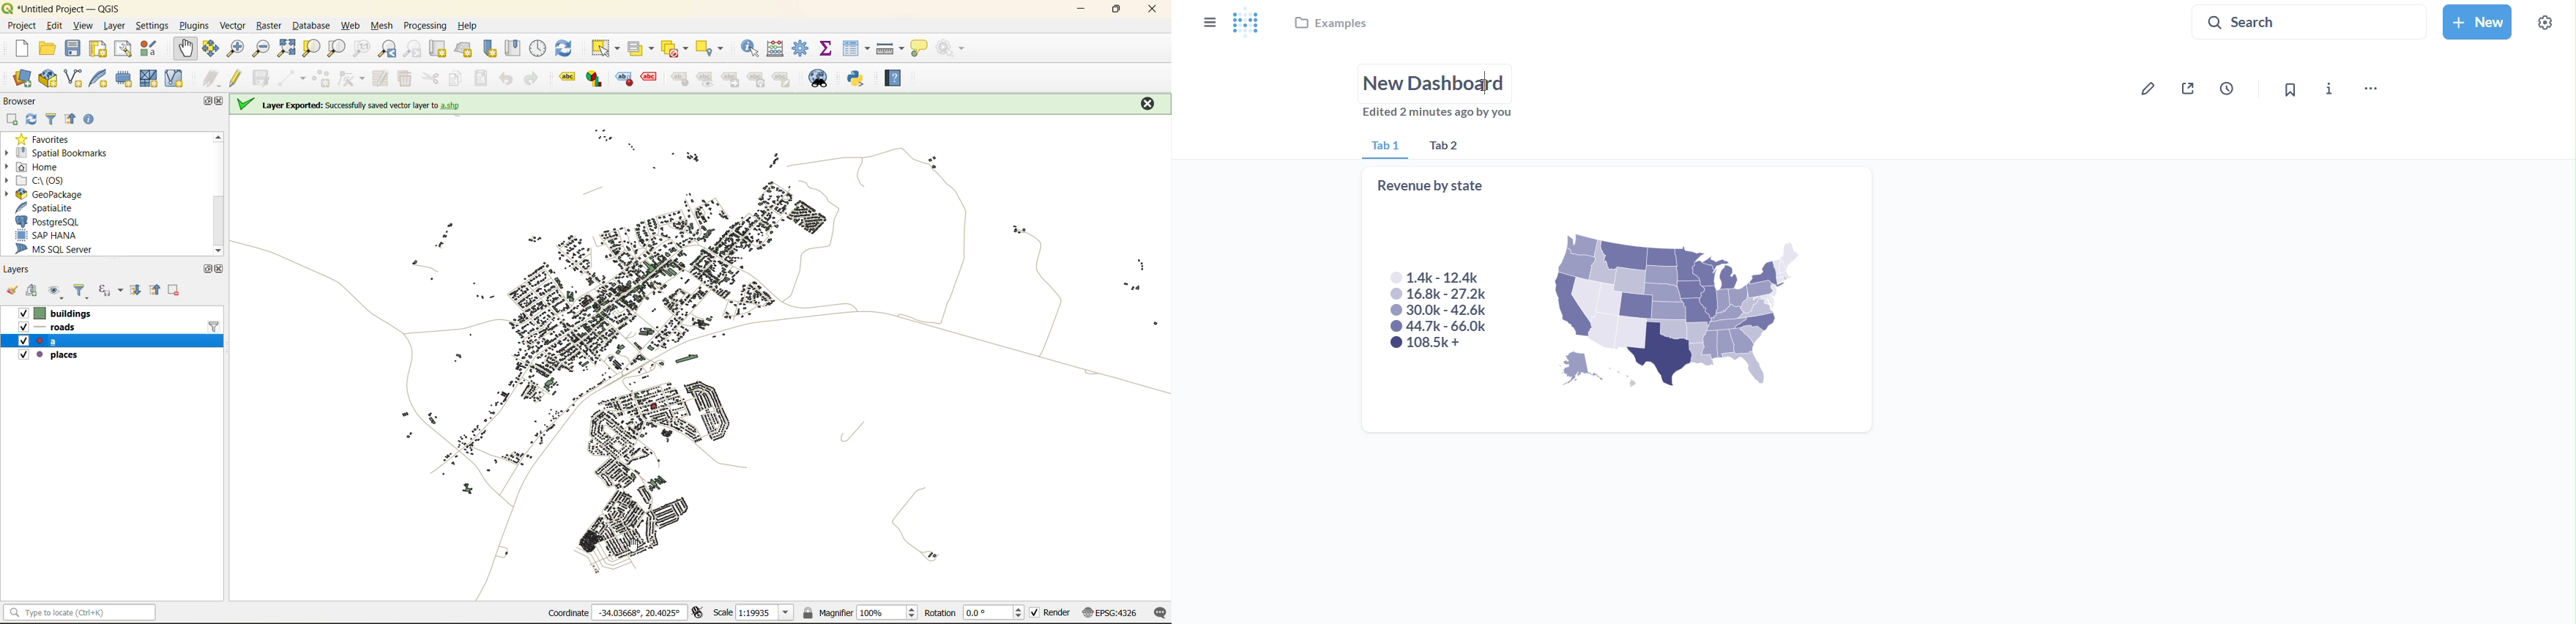 The height and width of the screenshot is (644, 2576). I want to click on open datasource manager, so click(19, 78).